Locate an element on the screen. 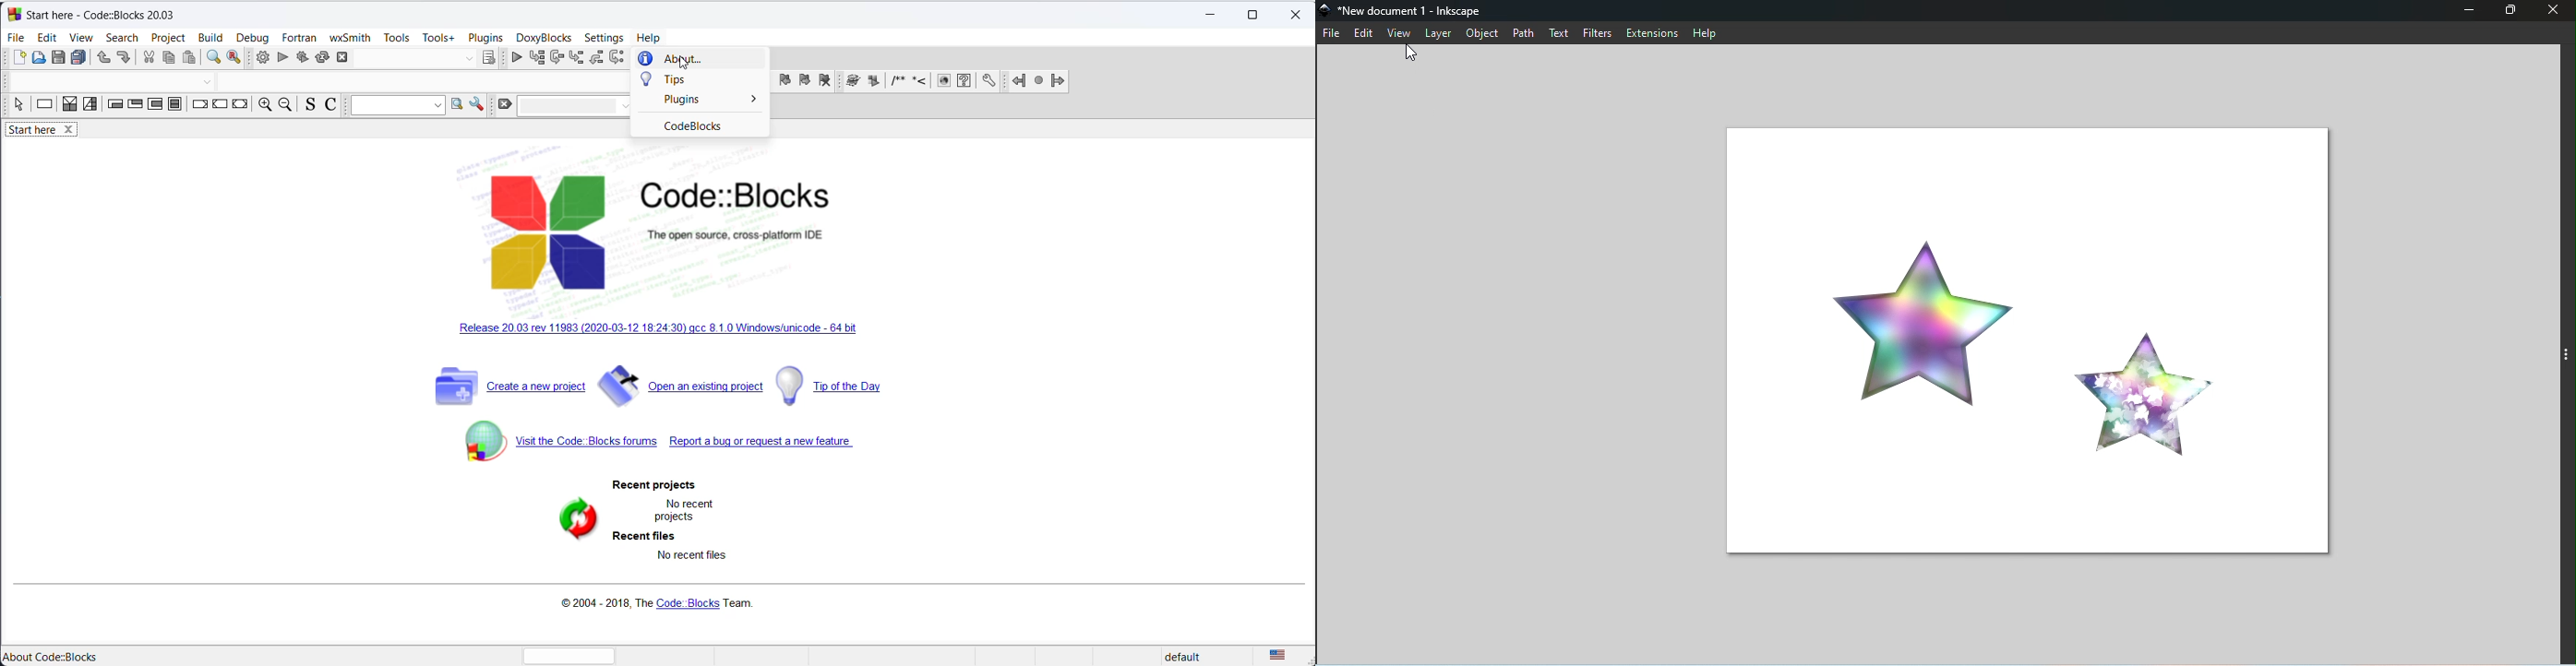 The height and width of the screenshot is (672, 2576). plugins is located at coordinates (704, 104).